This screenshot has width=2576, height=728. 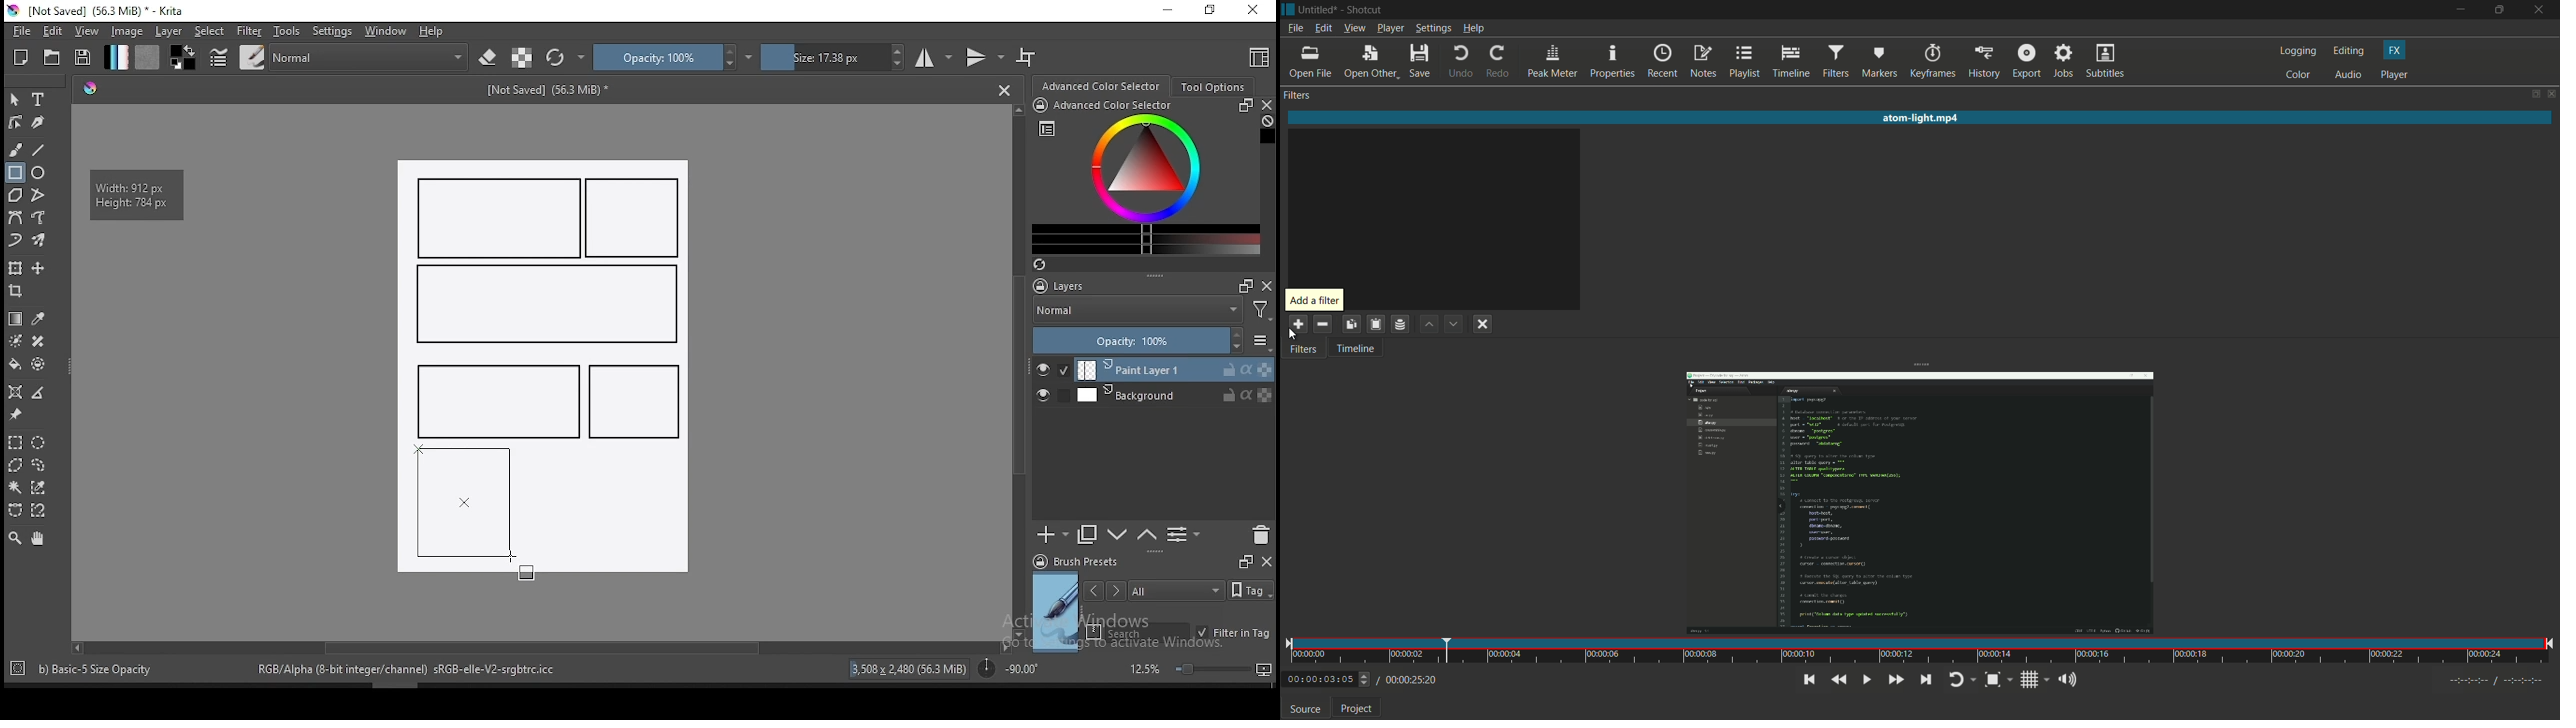 I want to click on player menu, so click(x=1390, y=29).